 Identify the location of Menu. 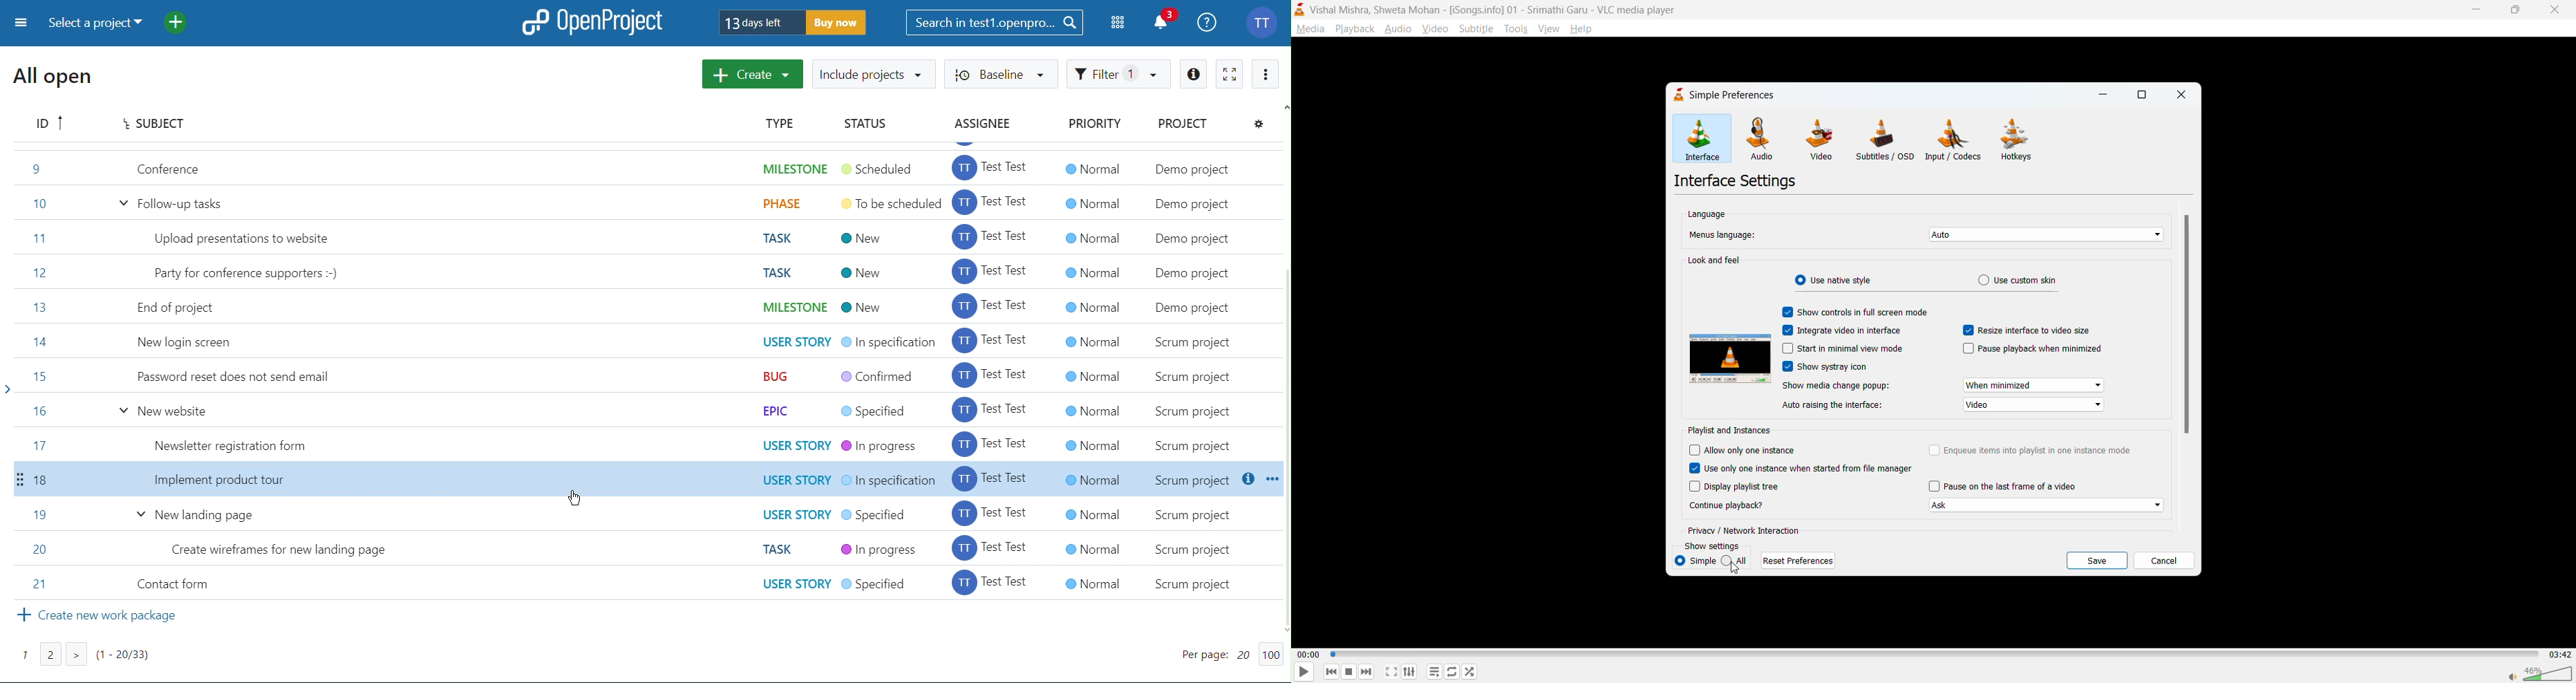
(19, 24).